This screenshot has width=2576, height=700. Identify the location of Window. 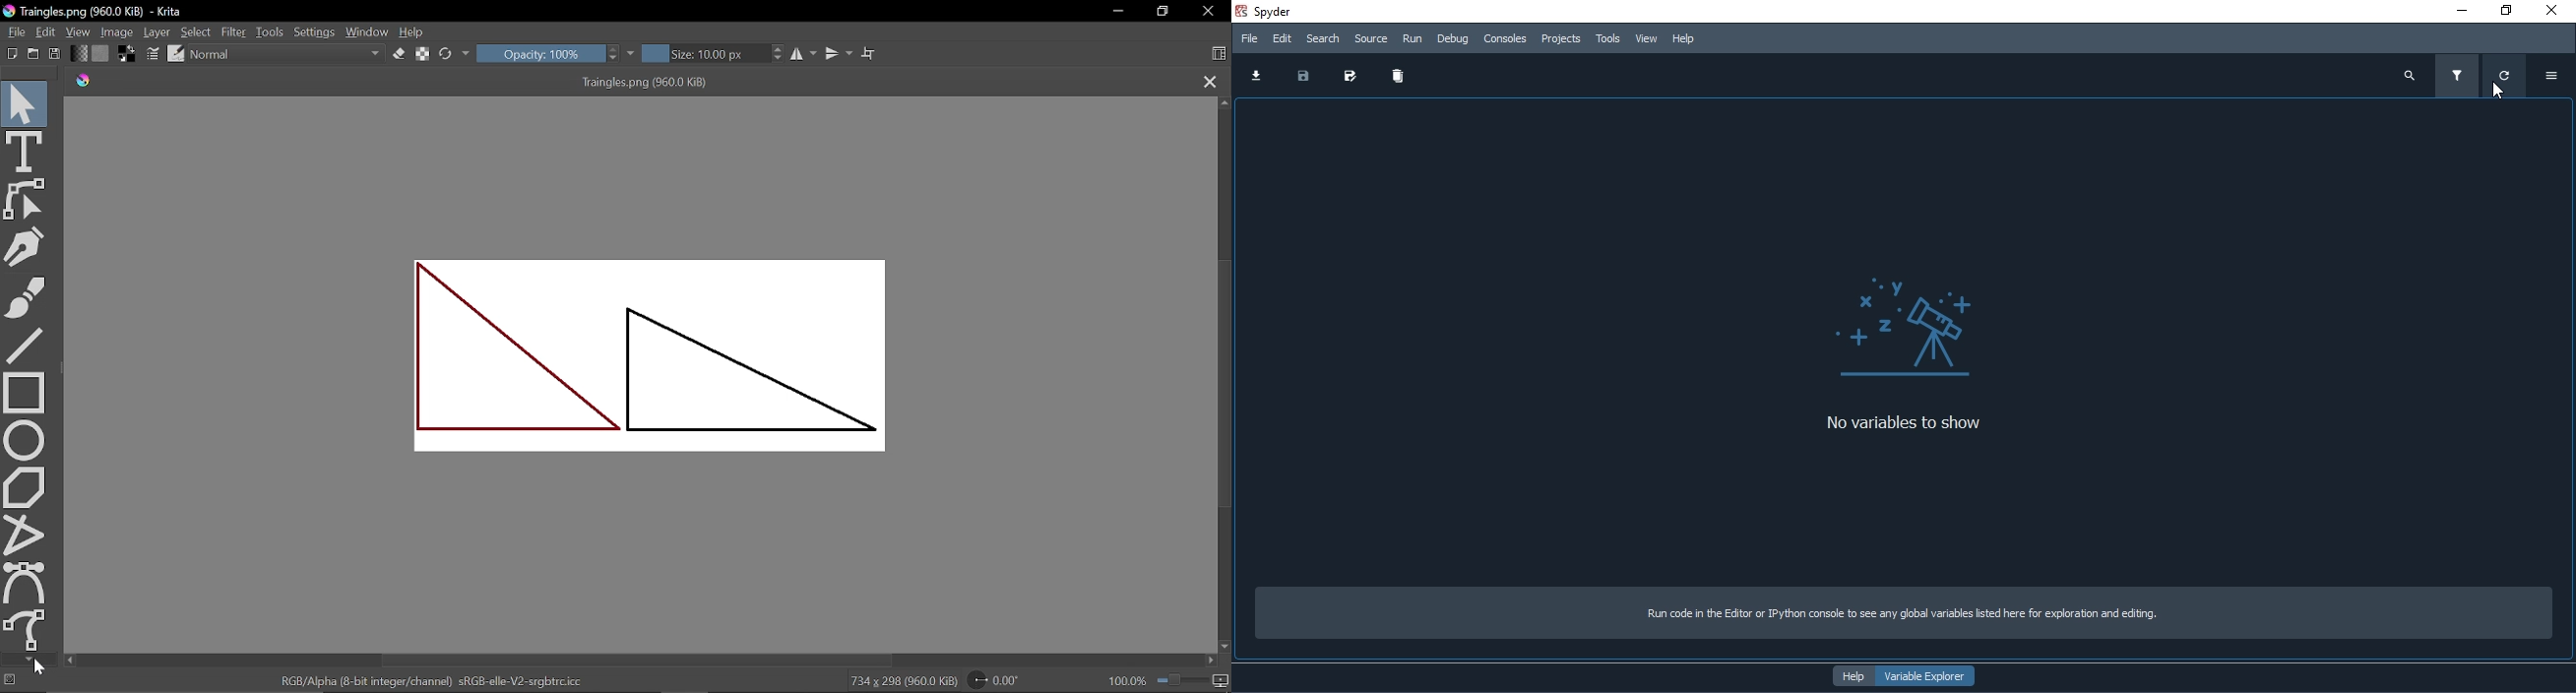
(368, 32).